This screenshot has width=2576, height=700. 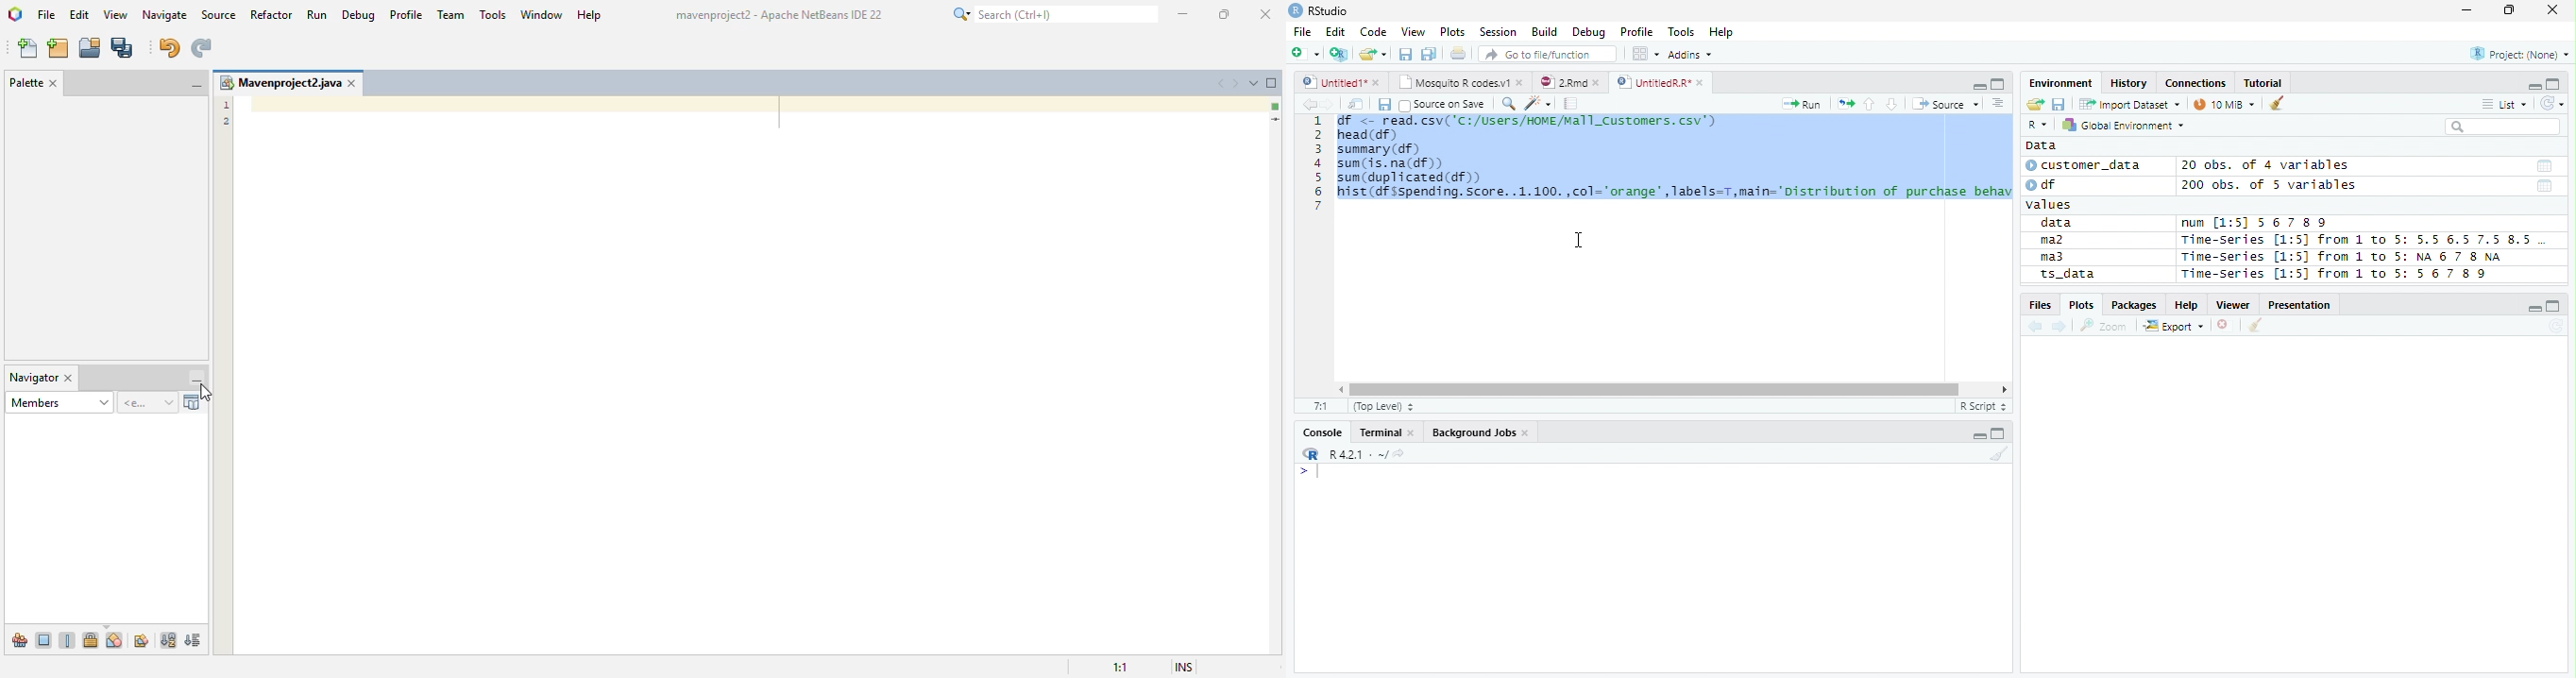 What do you see at coordinates (2037, 126) in the screenshot?
I see `R` at bounding box center [2037, 126].